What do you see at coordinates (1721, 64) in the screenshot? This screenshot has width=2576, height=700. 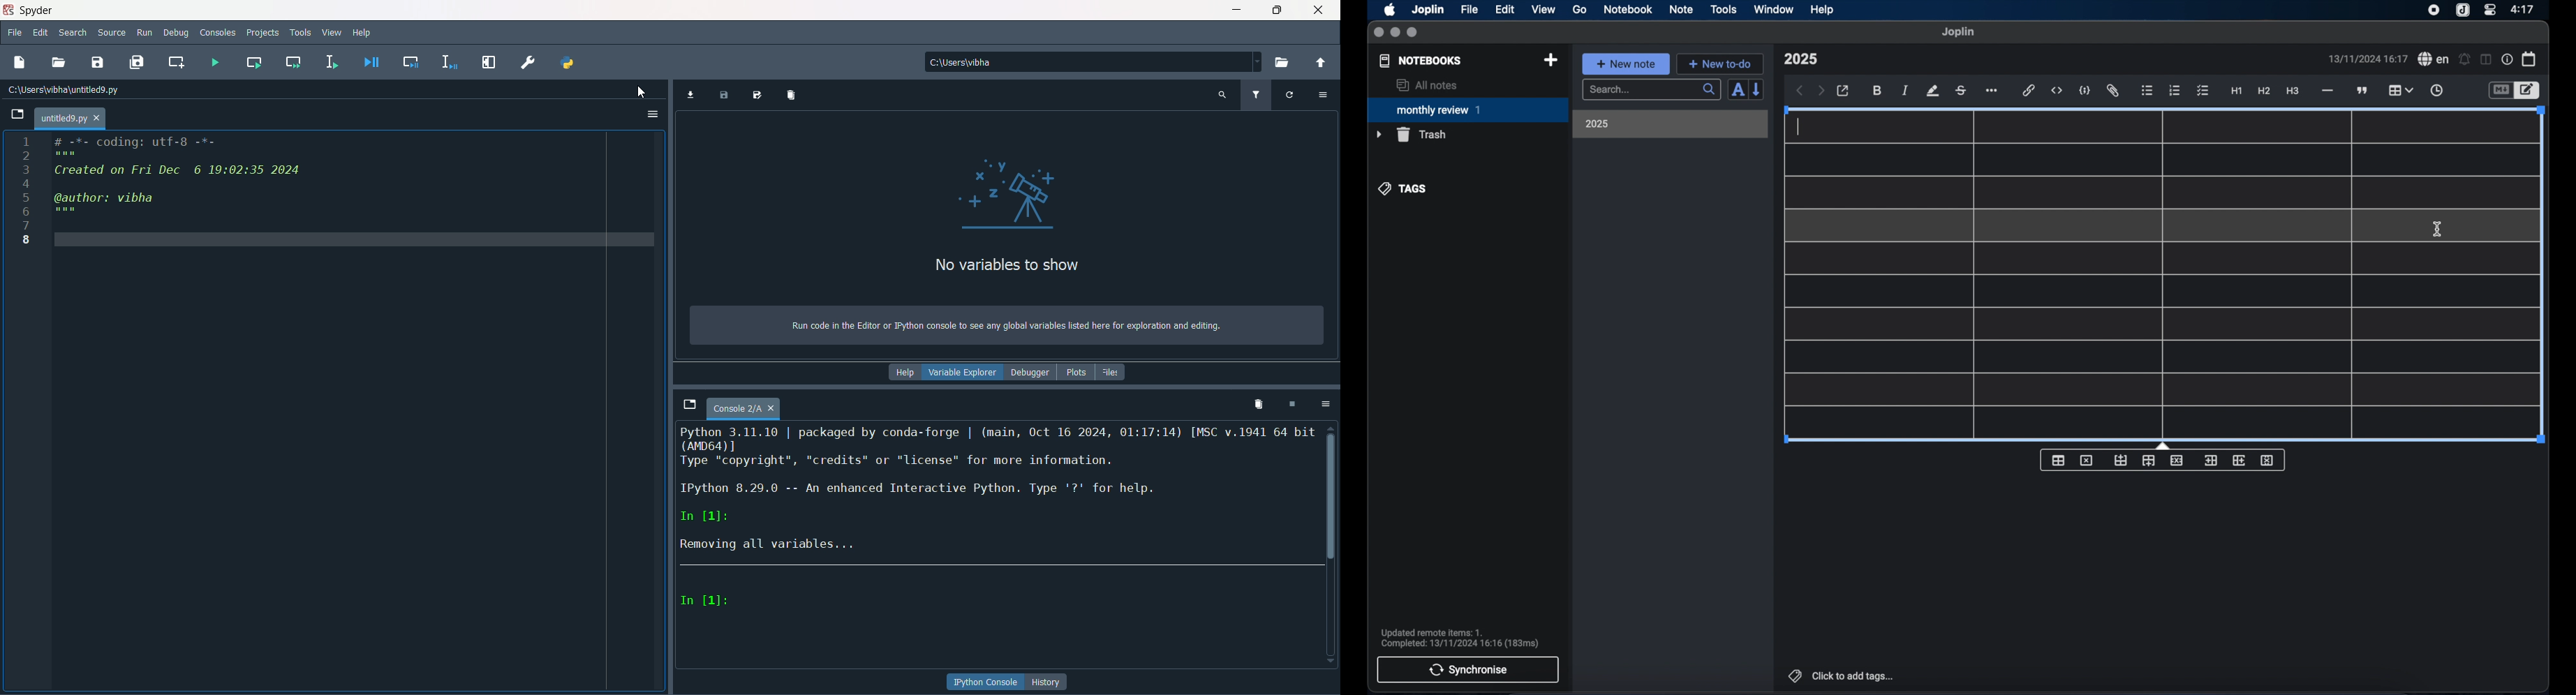 I see `new to-do` at bounding box center [1721, 64].